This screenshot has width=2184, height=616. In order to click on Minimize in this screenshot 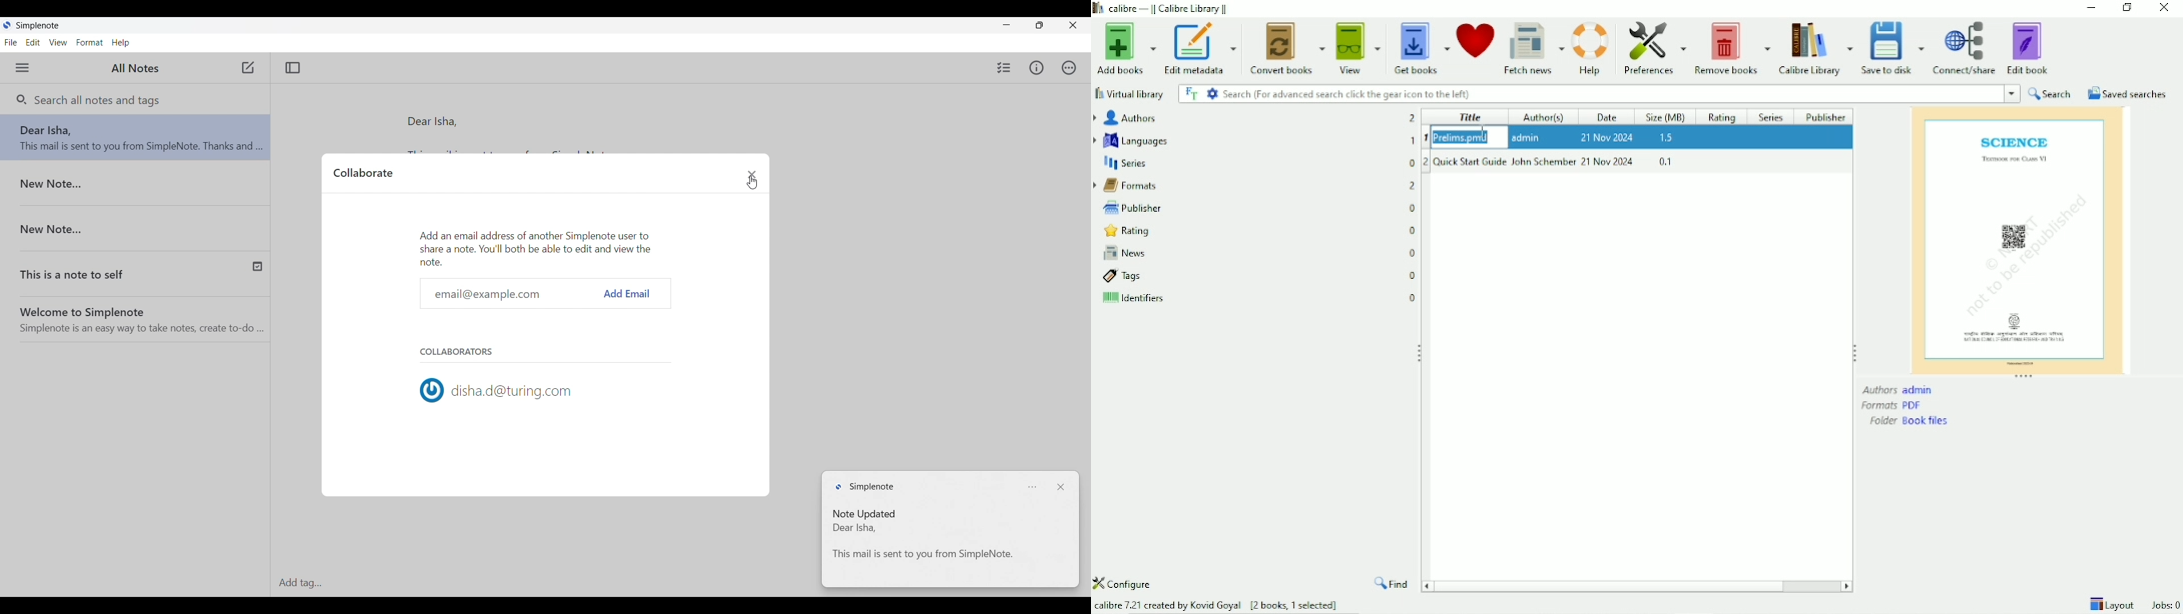, I will do `click(1007, 22)`.